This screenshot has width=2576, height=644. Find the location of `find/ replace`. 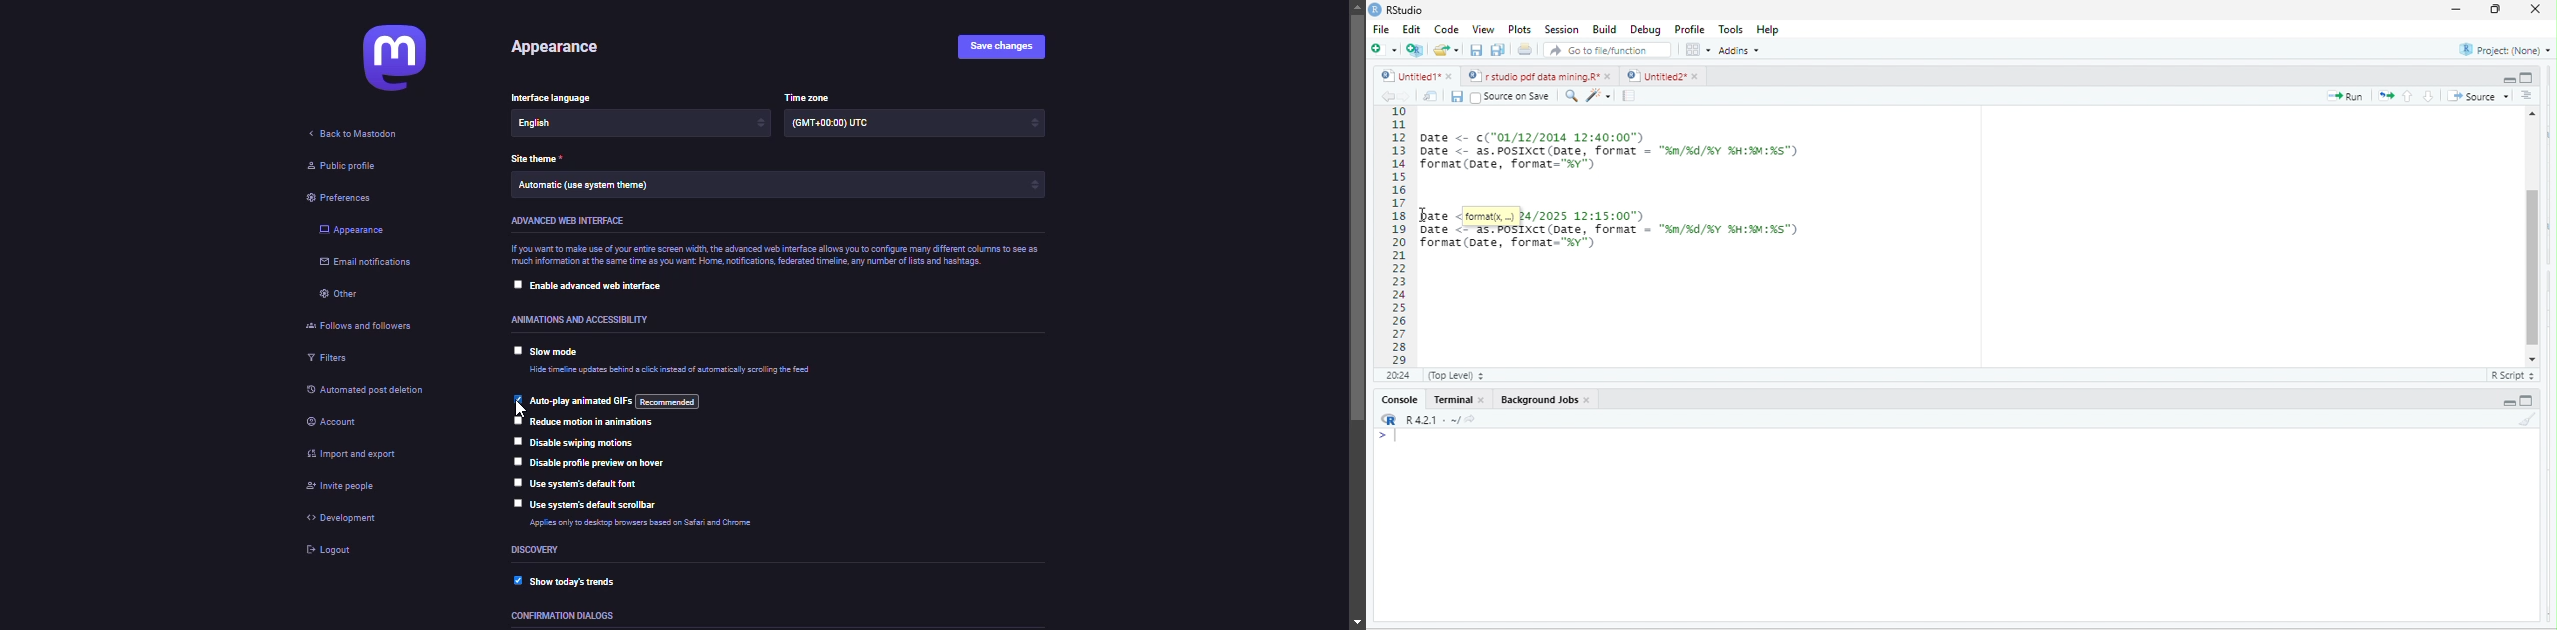

find/ replace is located at coordinates (1568, 96).